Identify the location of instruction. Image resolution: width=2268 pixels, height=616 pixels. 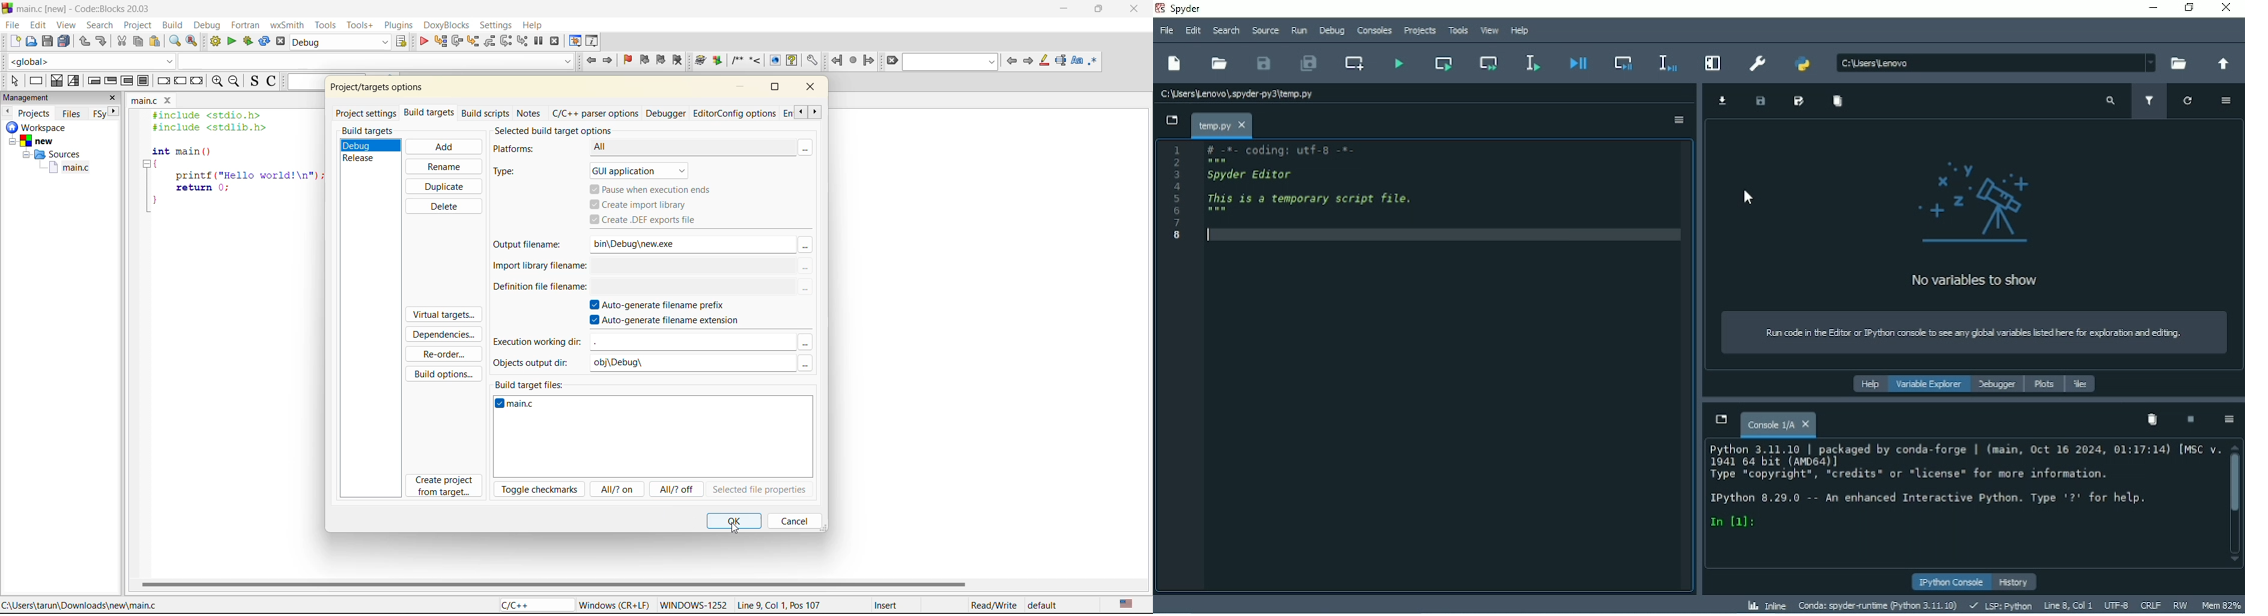
(36, 81).